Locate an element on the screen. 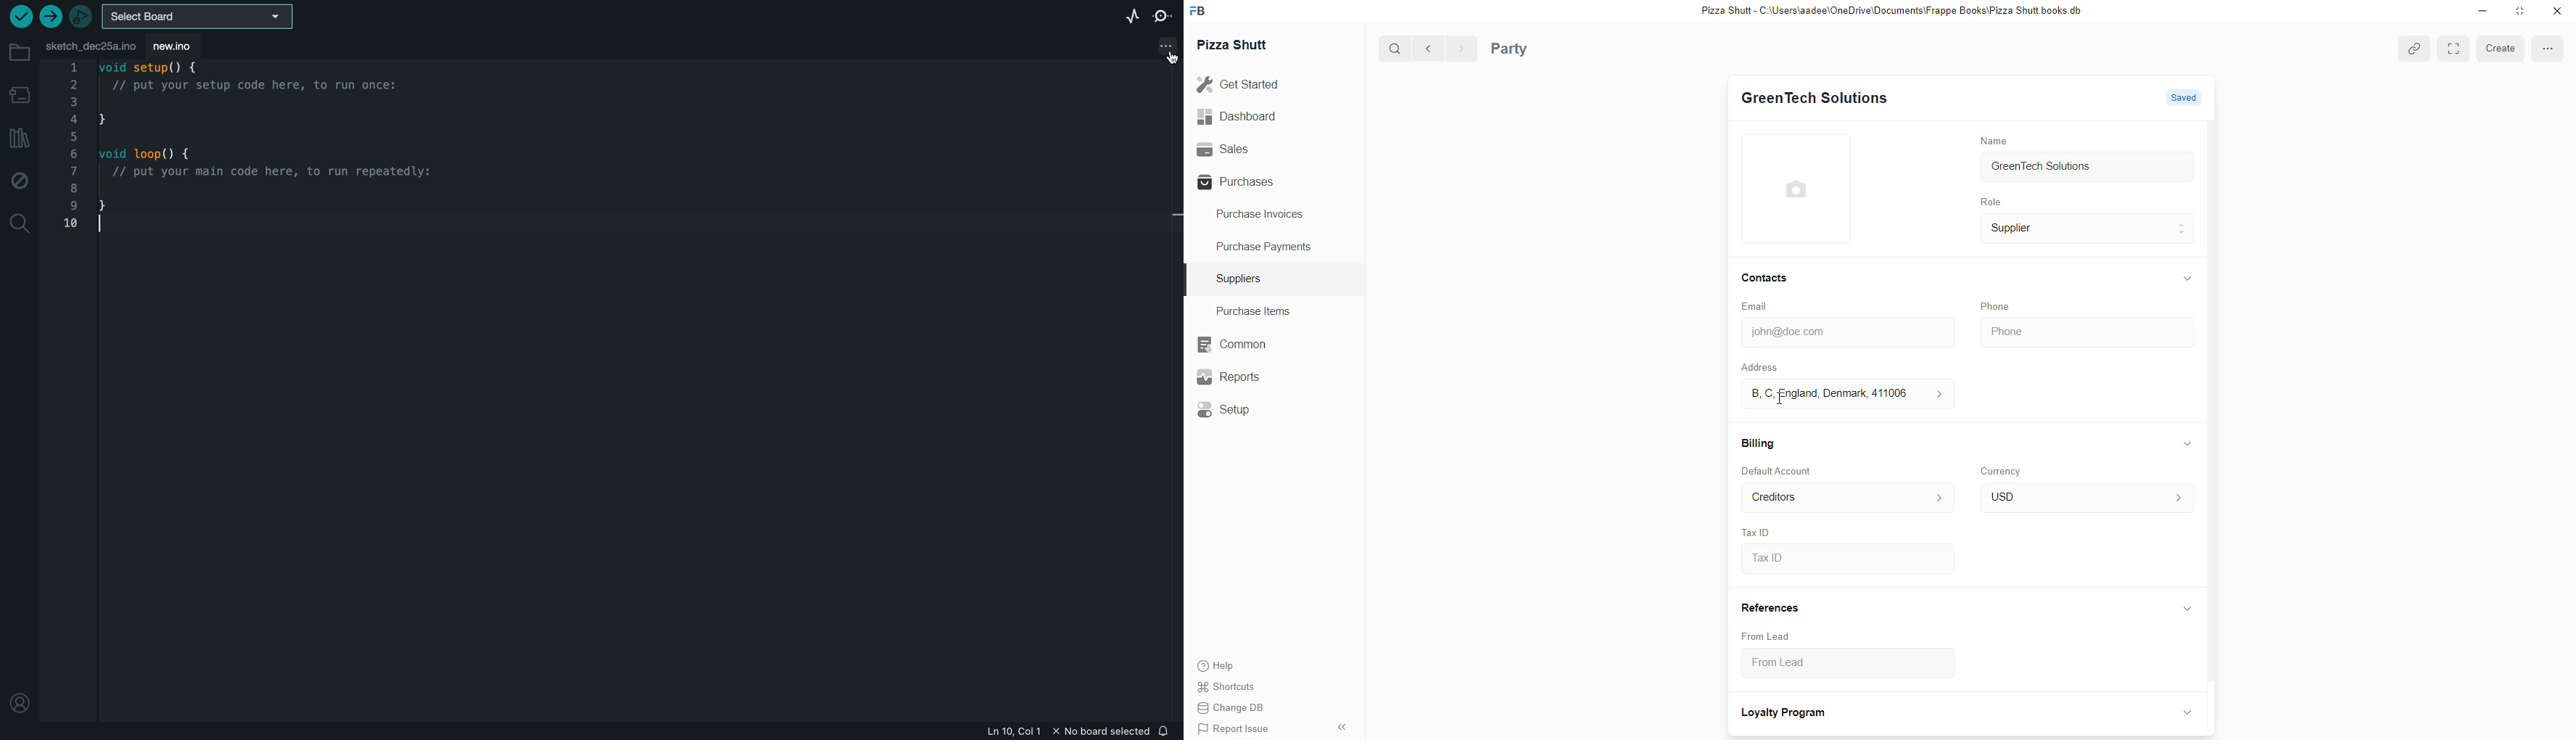  create is located at coordinates (2496, 48).